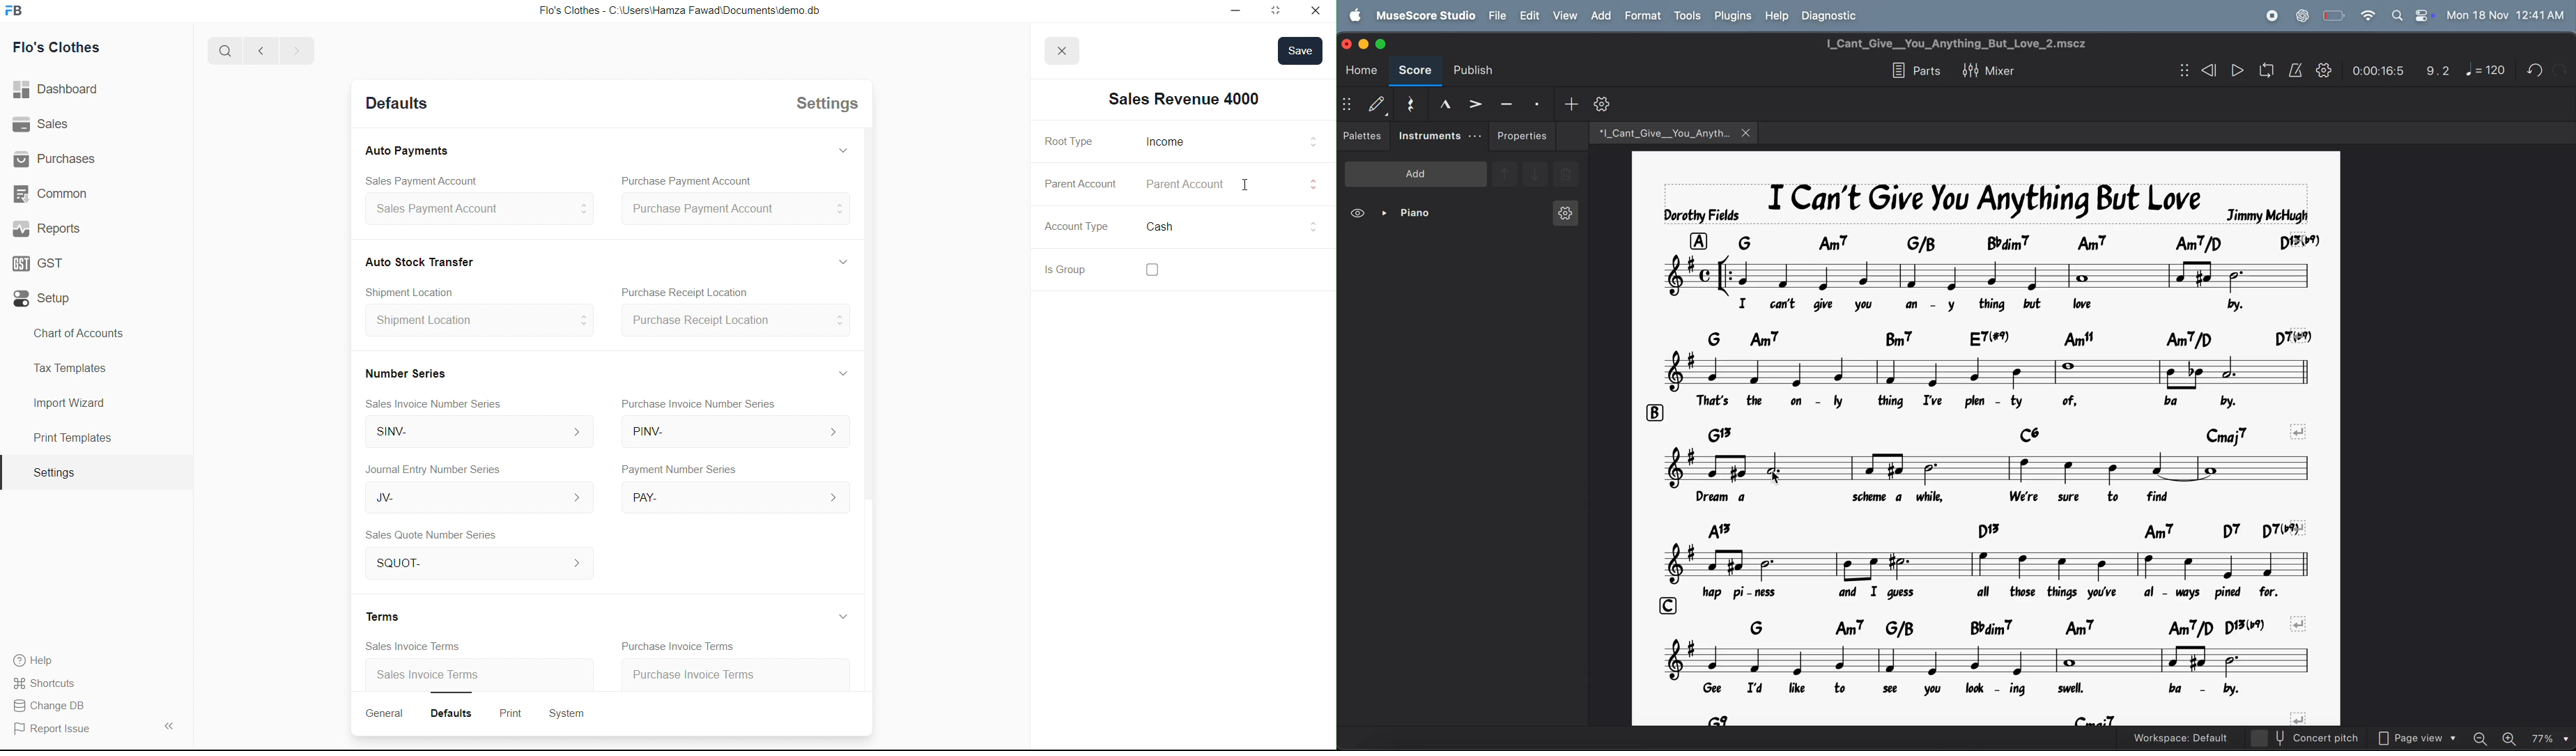 The image size is (2576, 756). I want to click on Import Wizard, so click(69, 403).